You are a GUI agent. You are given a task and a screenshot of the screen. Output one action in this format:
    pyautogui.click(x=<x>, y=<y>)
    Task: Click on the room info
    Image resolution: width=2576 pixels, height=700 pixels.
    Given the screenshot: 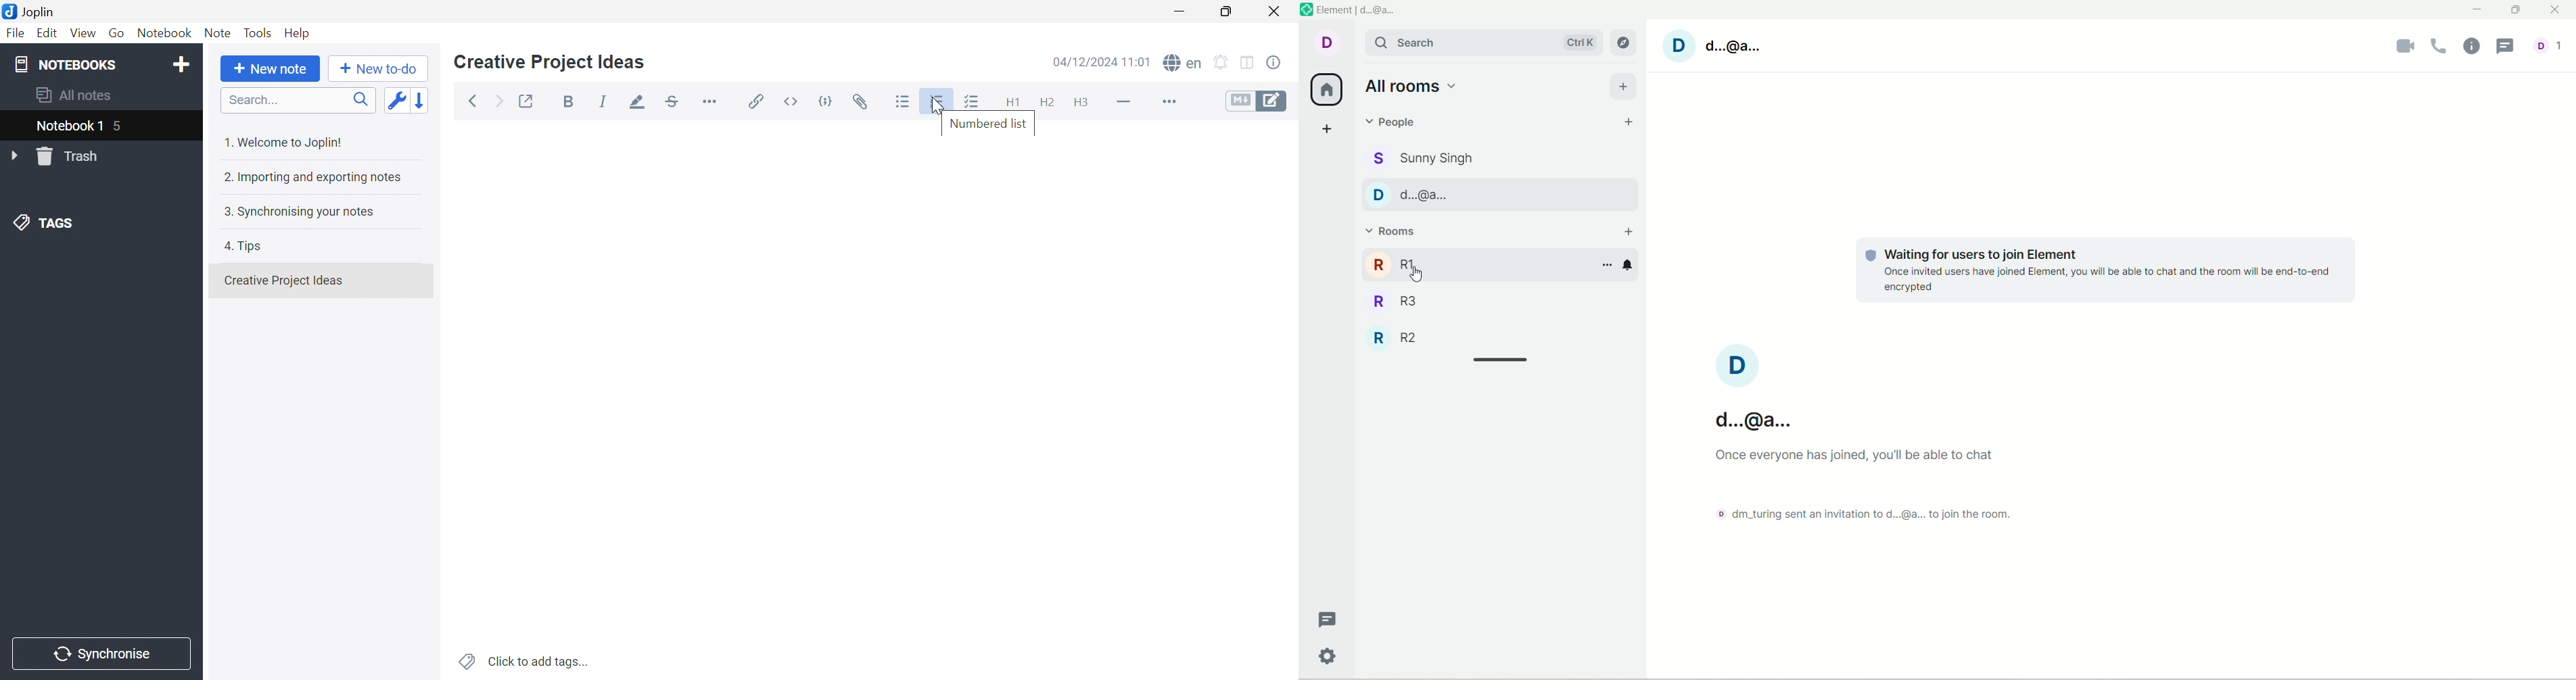 What is the action you would take?
    pyautogui.click(x=2473, y=46)
    